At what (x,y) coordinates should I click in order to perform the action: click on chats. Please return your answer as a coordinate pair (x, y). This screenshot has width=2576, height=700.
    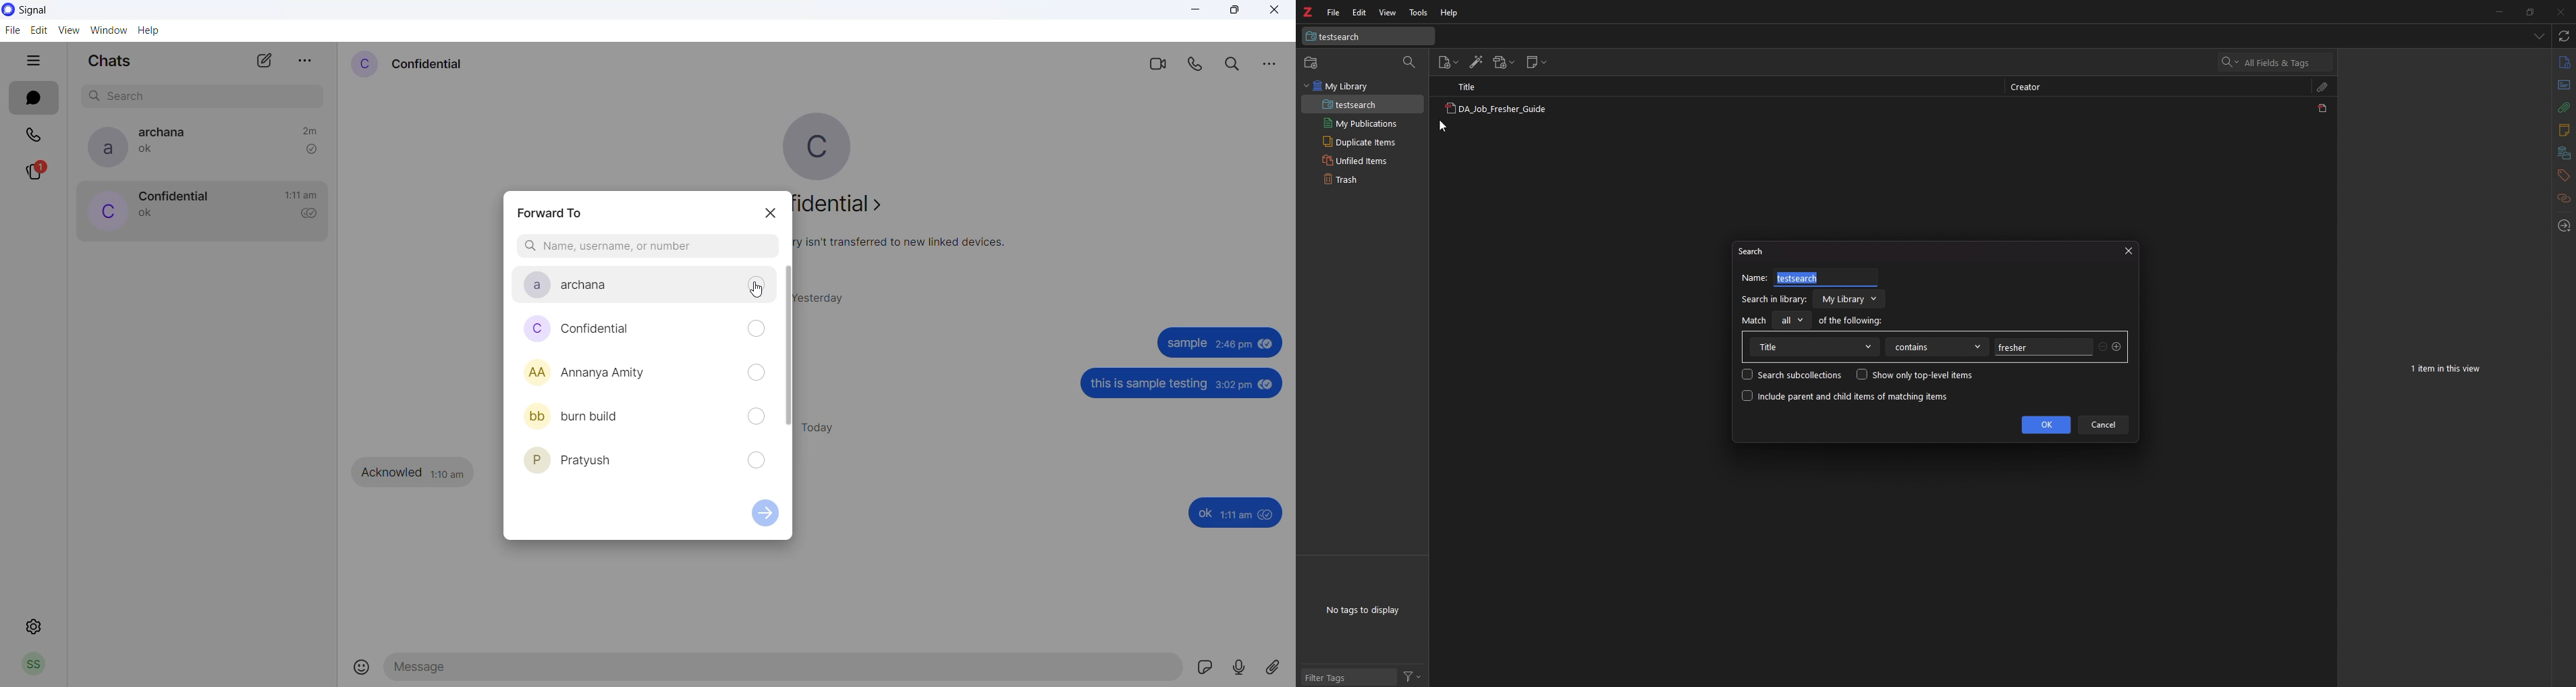
    Looking at the image, I should click on (33, 99).